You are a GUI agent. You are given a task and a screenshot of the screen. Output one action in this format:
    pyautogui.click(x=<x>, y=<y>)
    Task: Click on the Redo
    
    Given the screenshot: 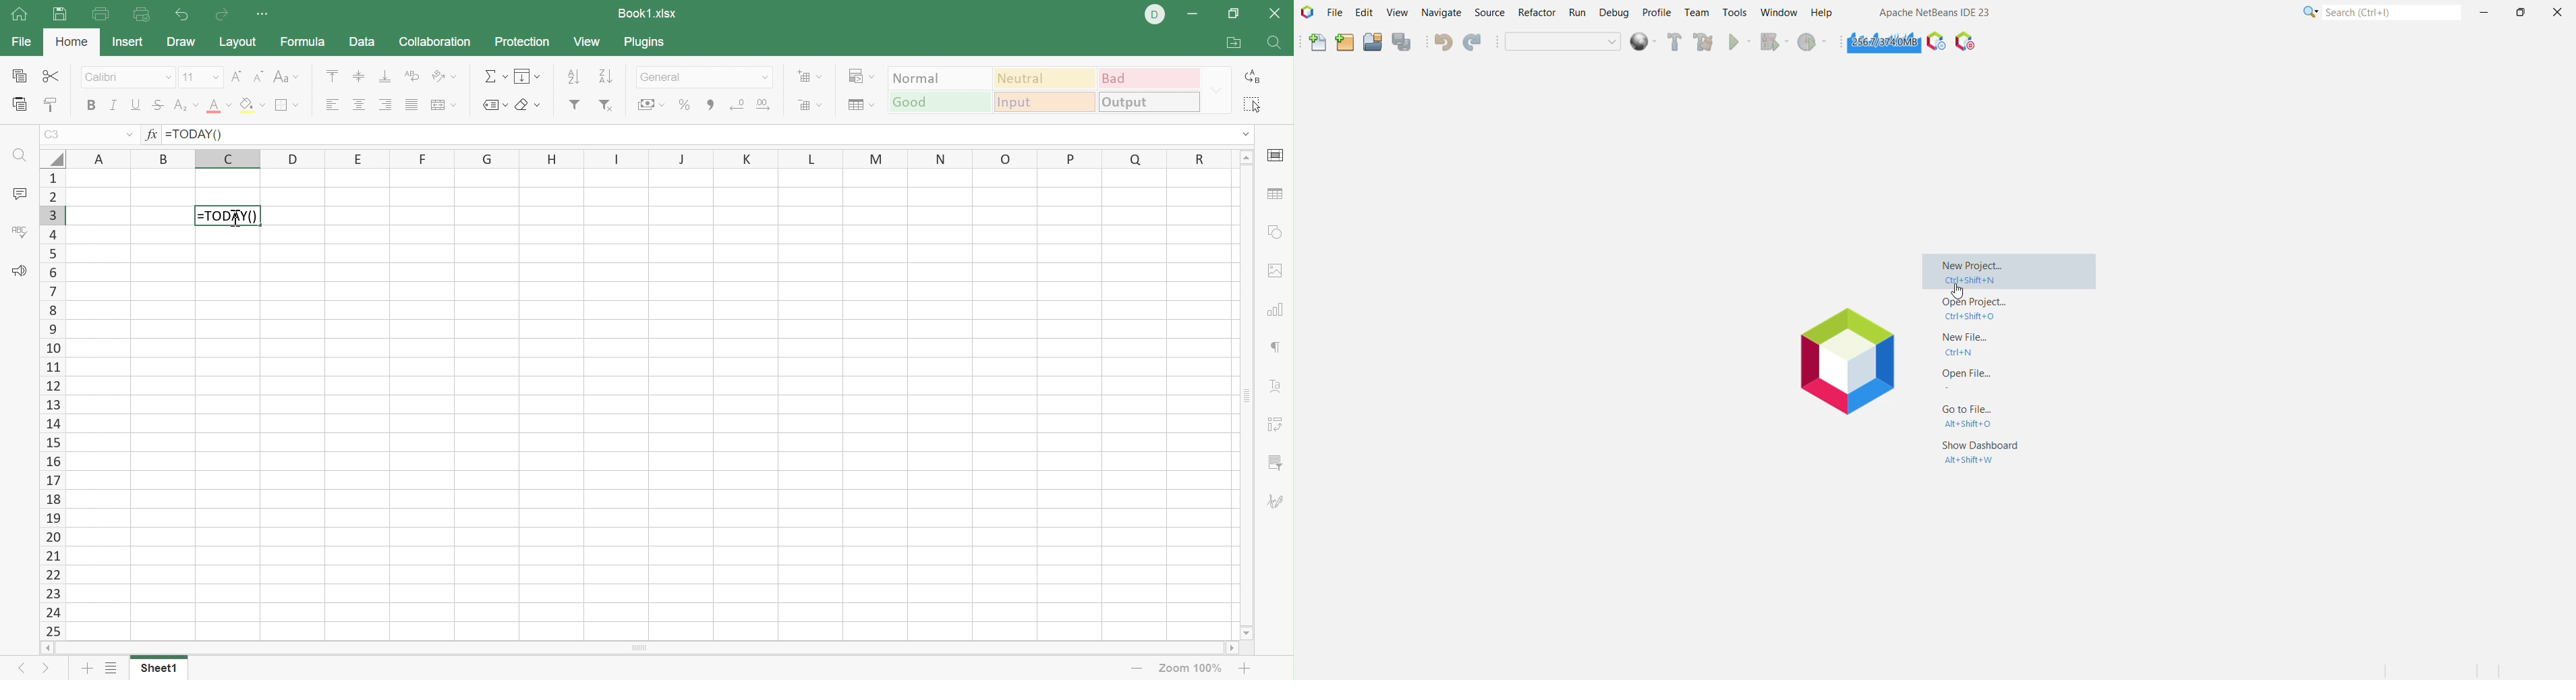 What is the action you would take?
    pyautogui.click(x=222, y=16)
    